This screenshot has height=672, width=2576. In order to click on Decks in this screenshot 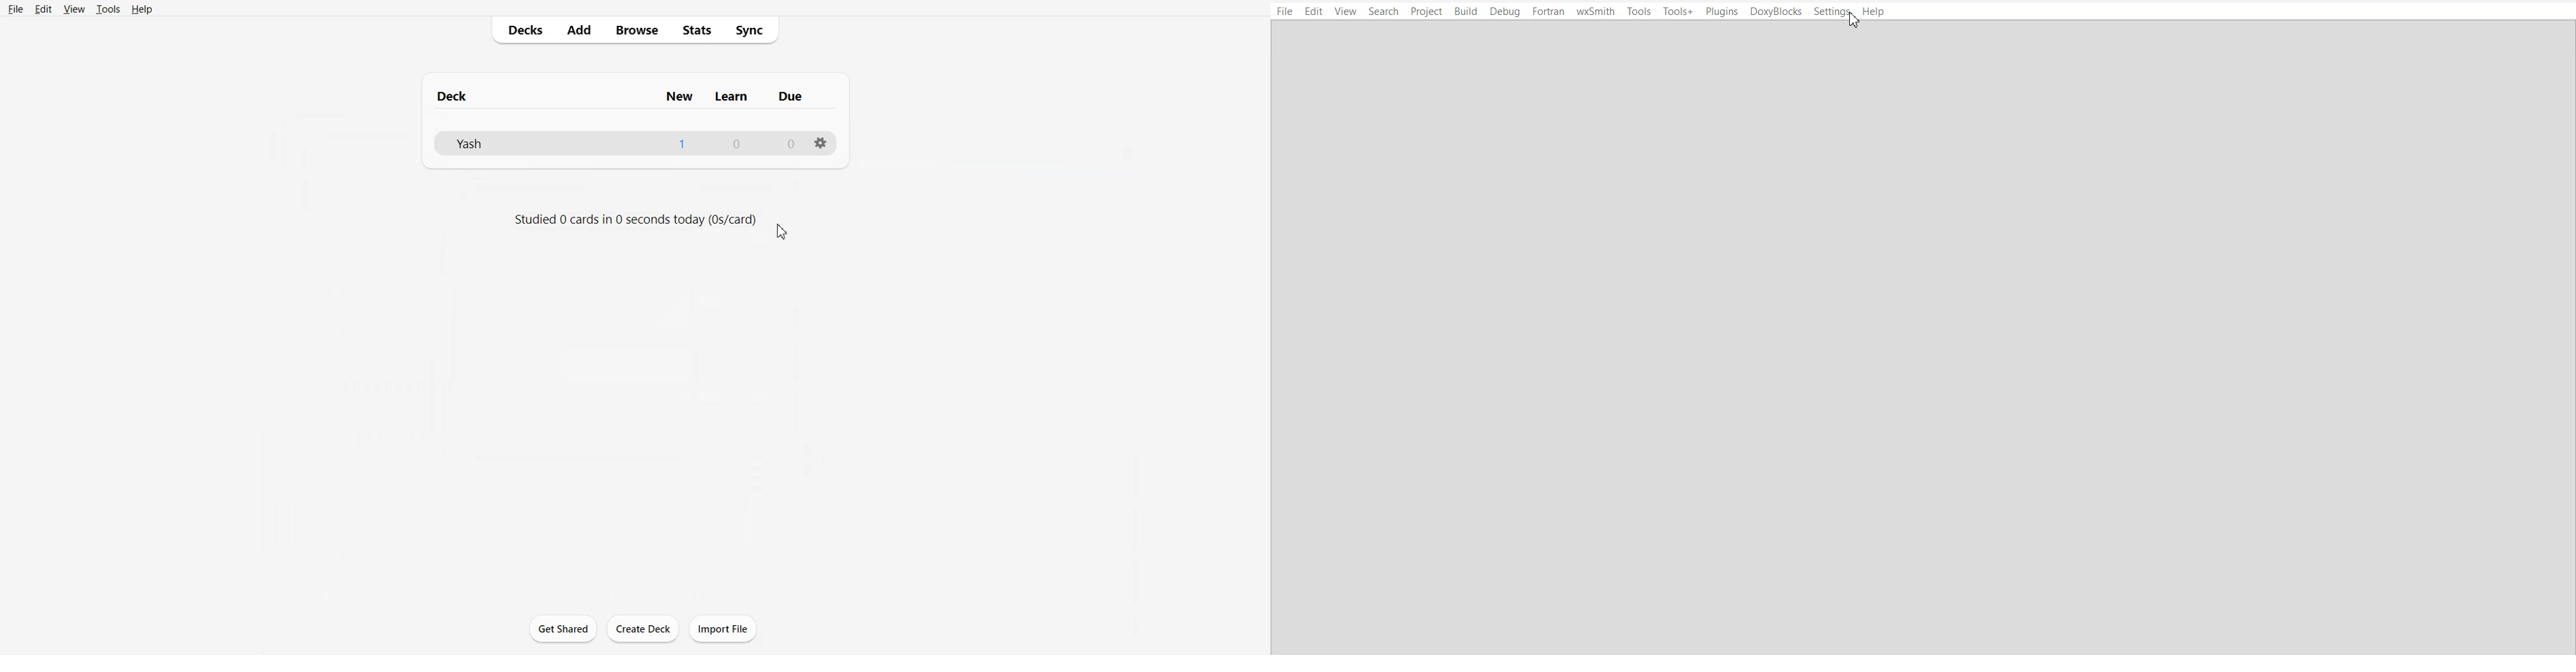, I will do `click(522, 30)`.